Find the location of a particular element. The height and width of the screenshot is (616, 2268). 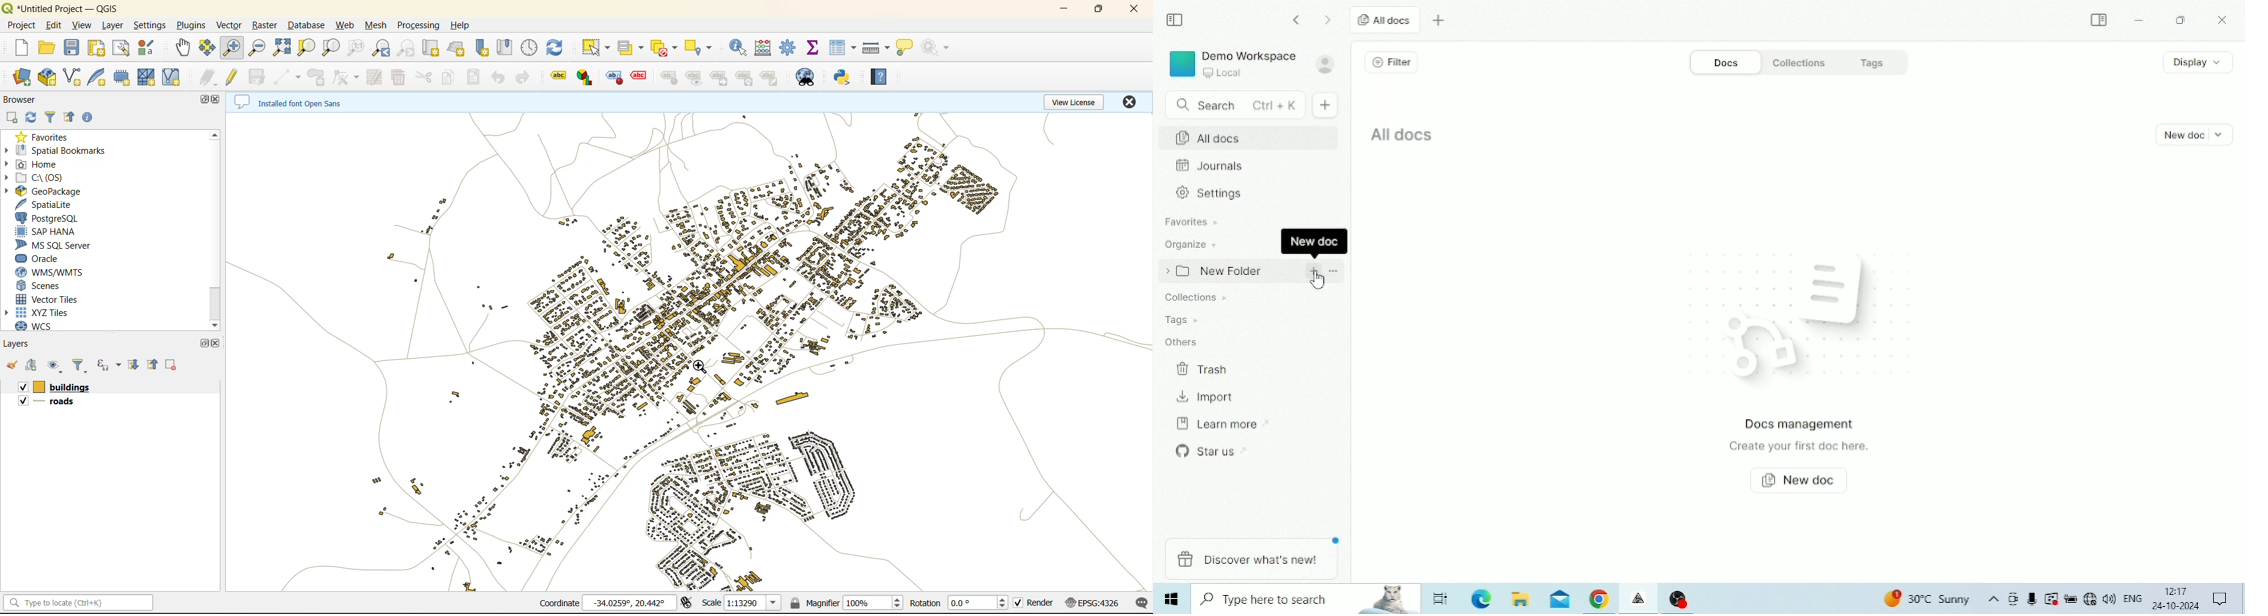

copy is located at coordinates (450, 78).